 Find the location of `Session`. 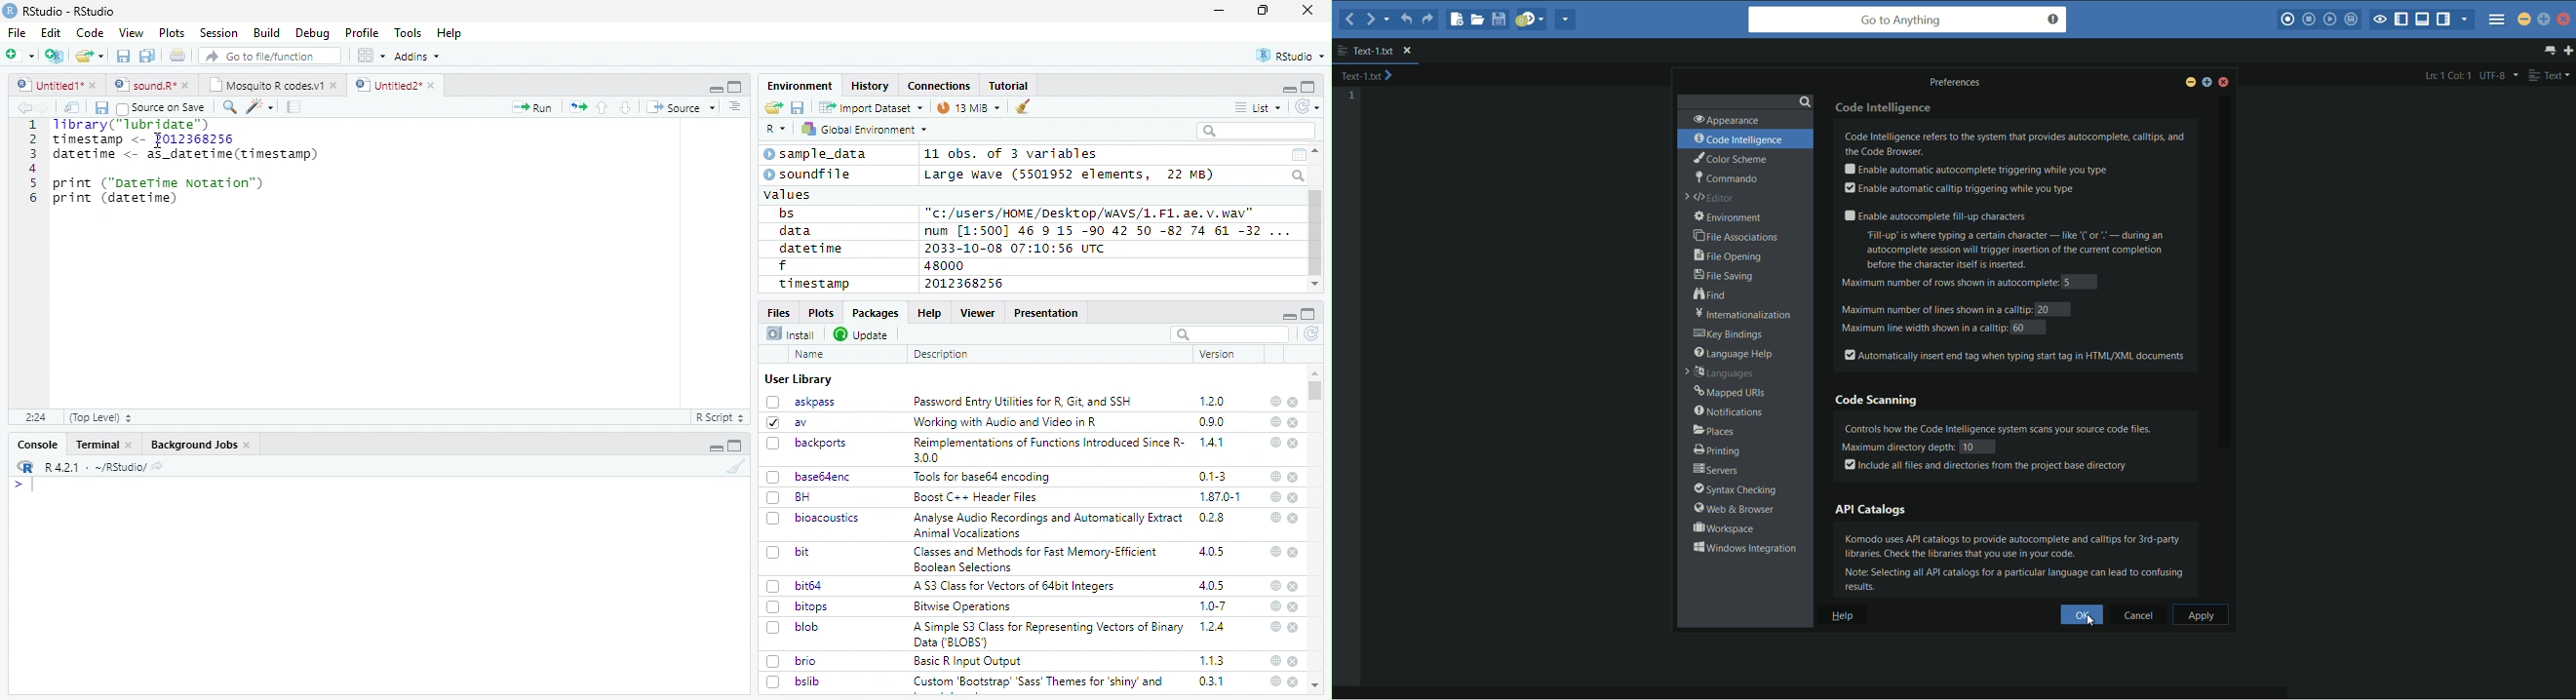

Session is located at coordinates (217, 33).